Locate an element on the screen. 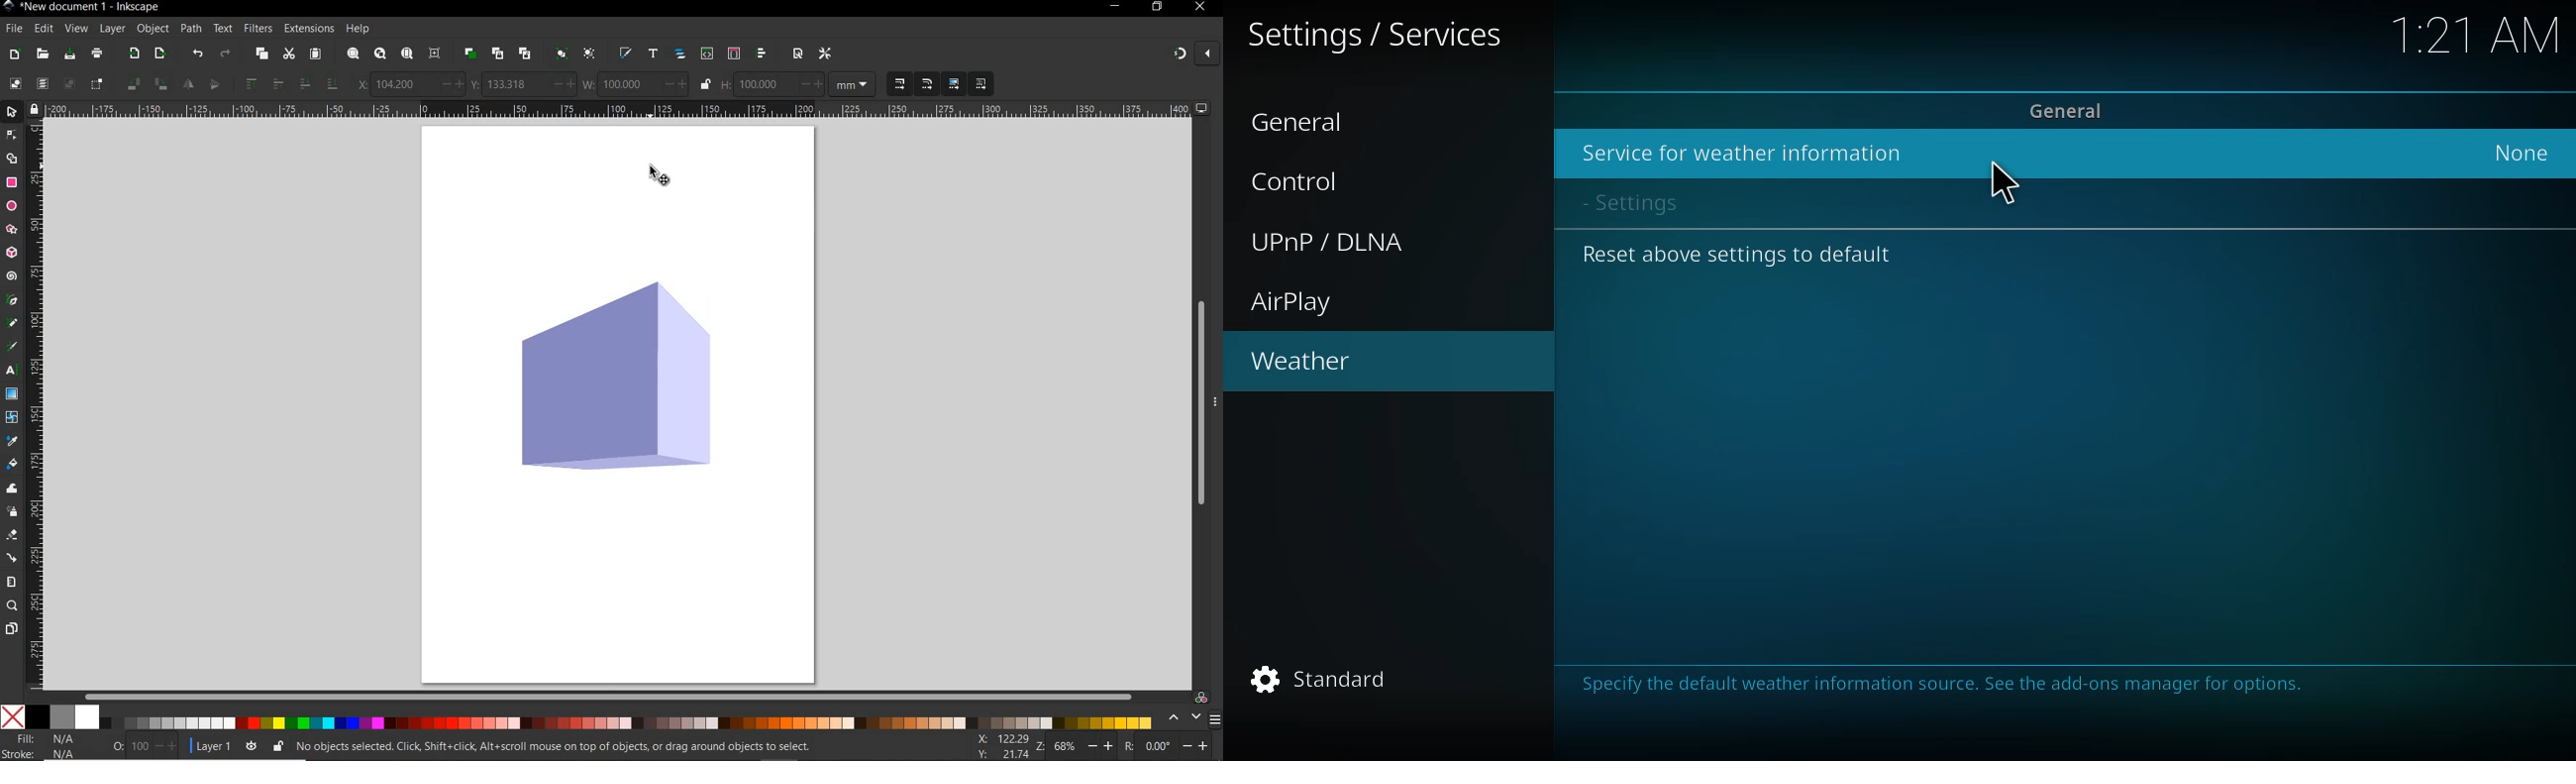  lower selection is located at coordinates (333, 84).